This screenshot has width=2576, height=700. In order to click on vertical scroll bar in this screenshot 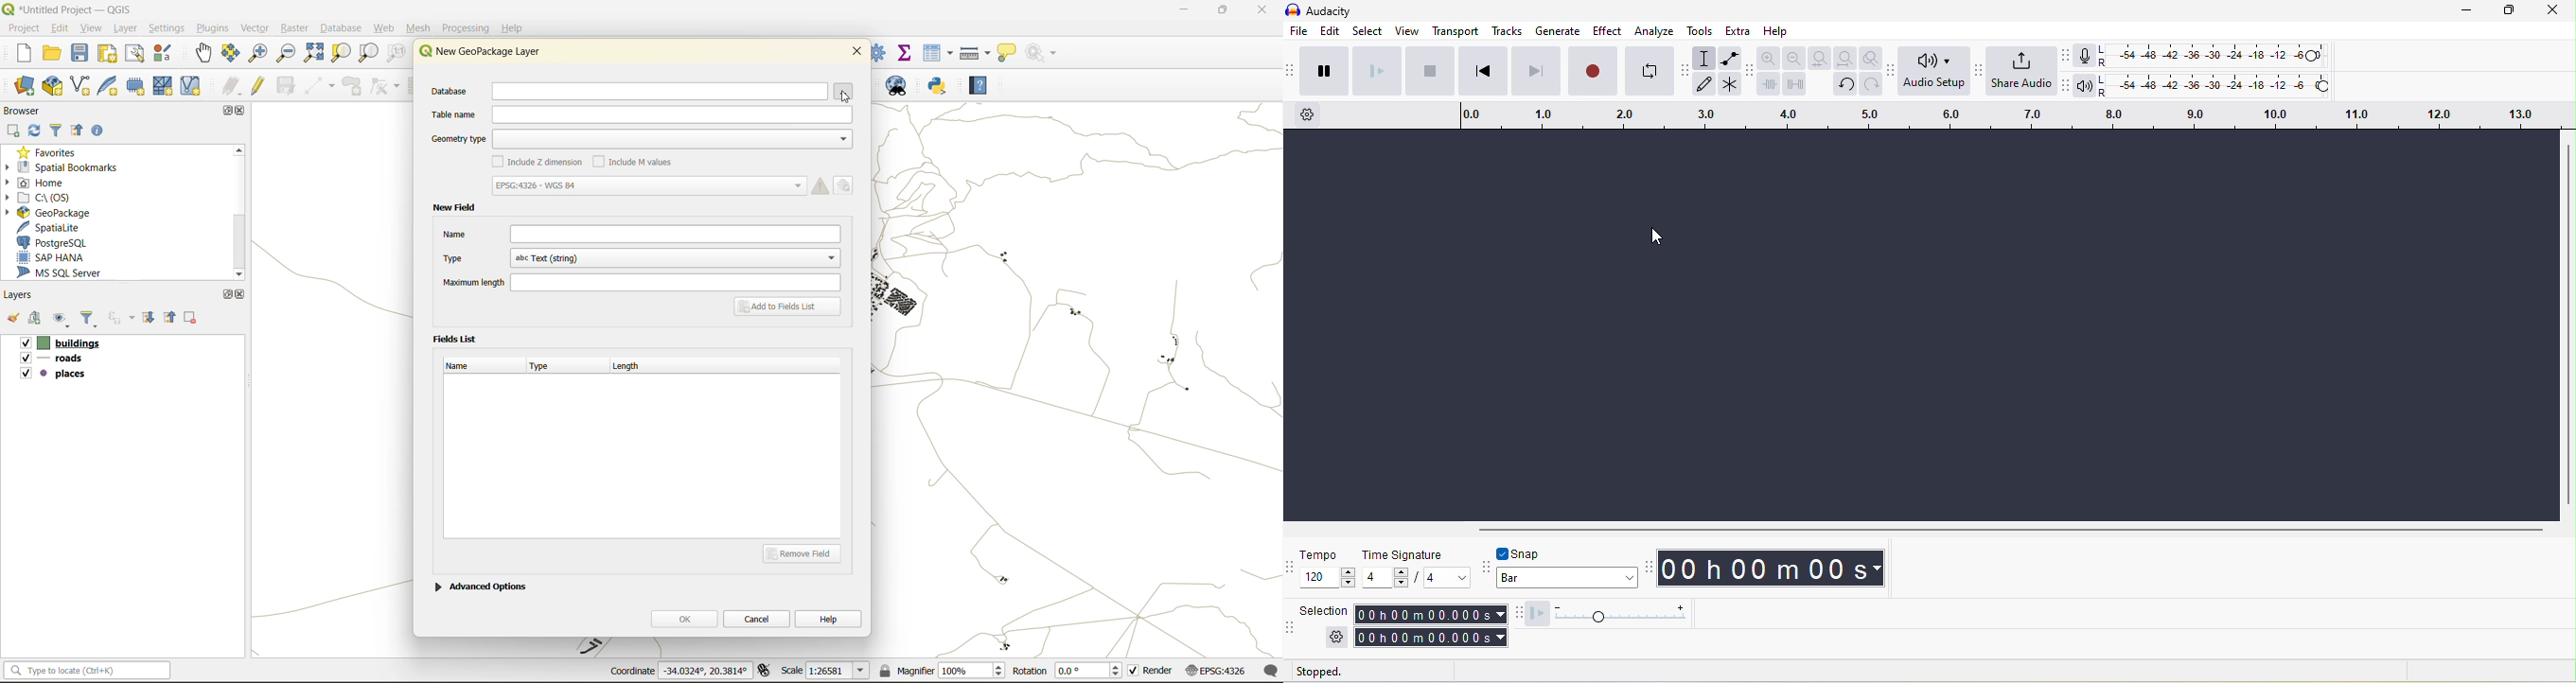, I will do `click(2567, 324)`.